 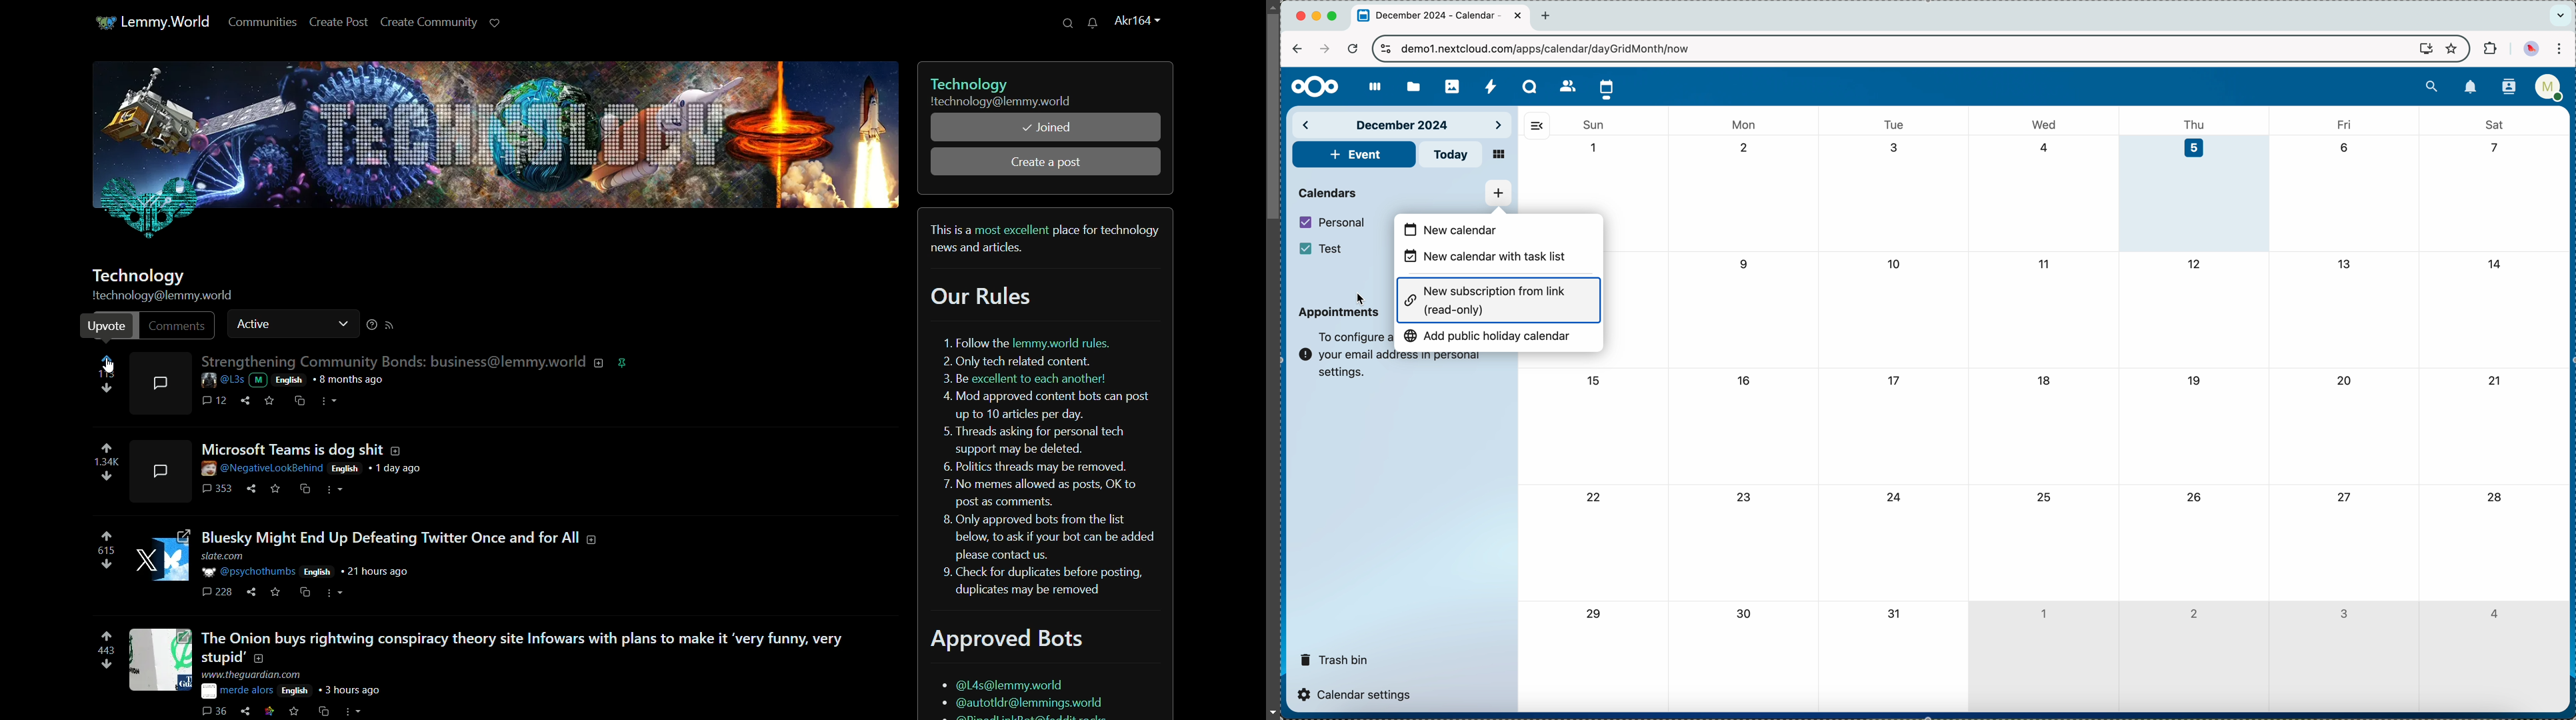 What do you see at coordinates (1453, 154) in the screenshot?
I see `today` at bounding box center [1453, 154].